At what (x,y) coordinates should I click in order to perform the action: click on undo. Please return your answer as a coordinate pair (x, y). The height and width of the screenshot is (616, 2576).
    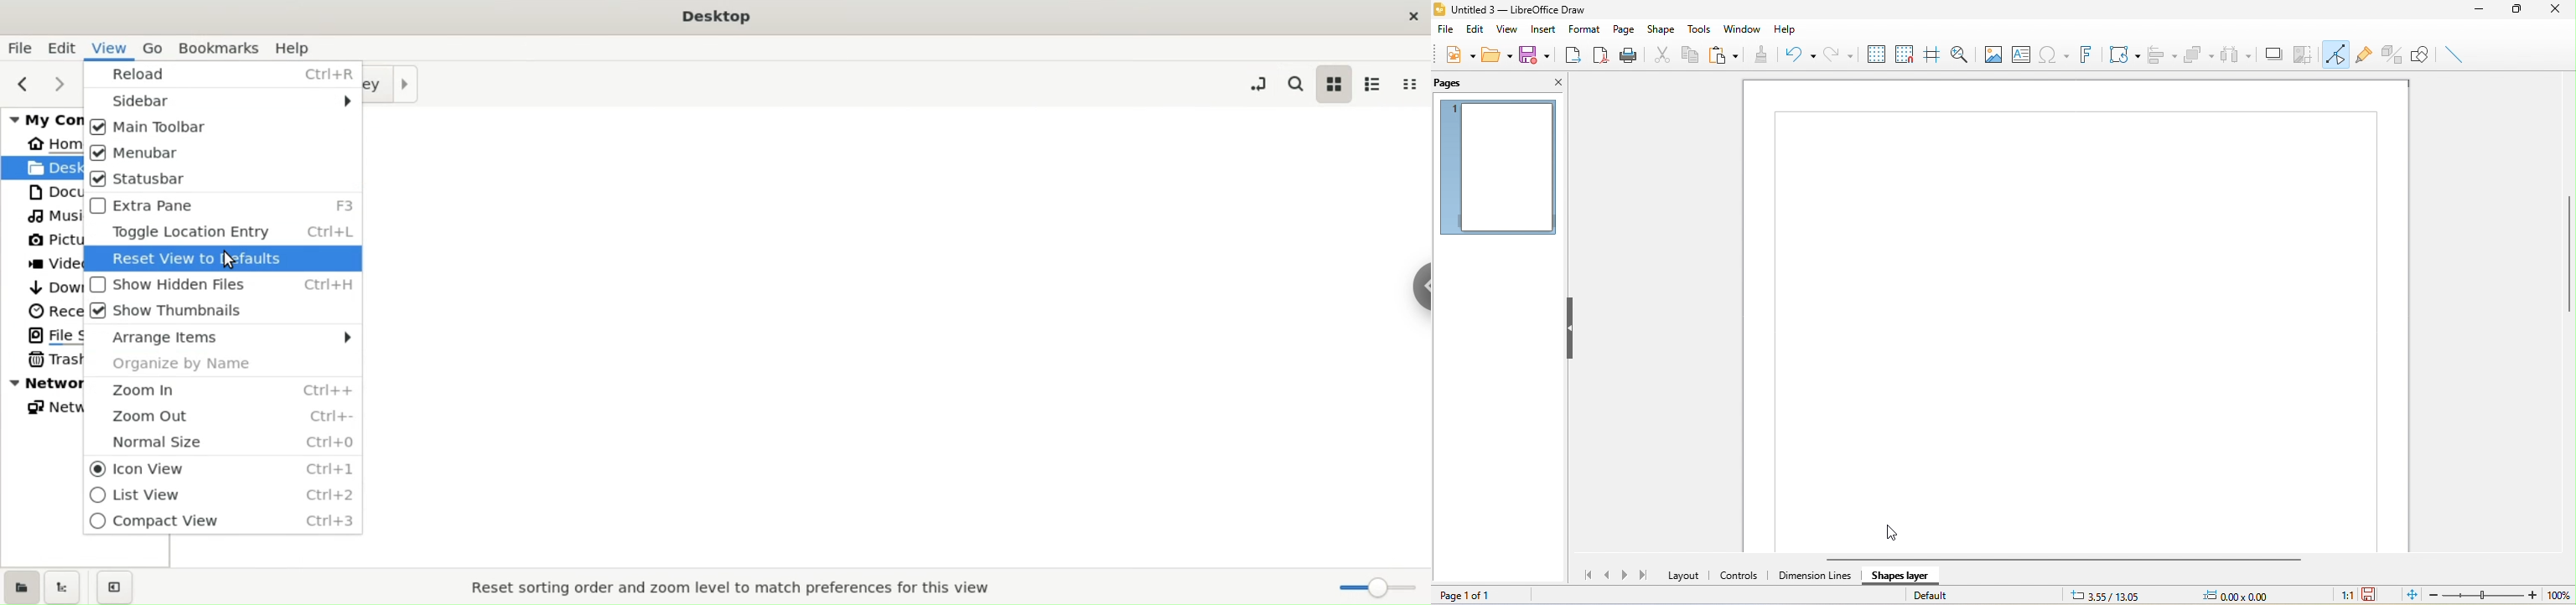
    Looking at the image, I should click on (1796, 54).